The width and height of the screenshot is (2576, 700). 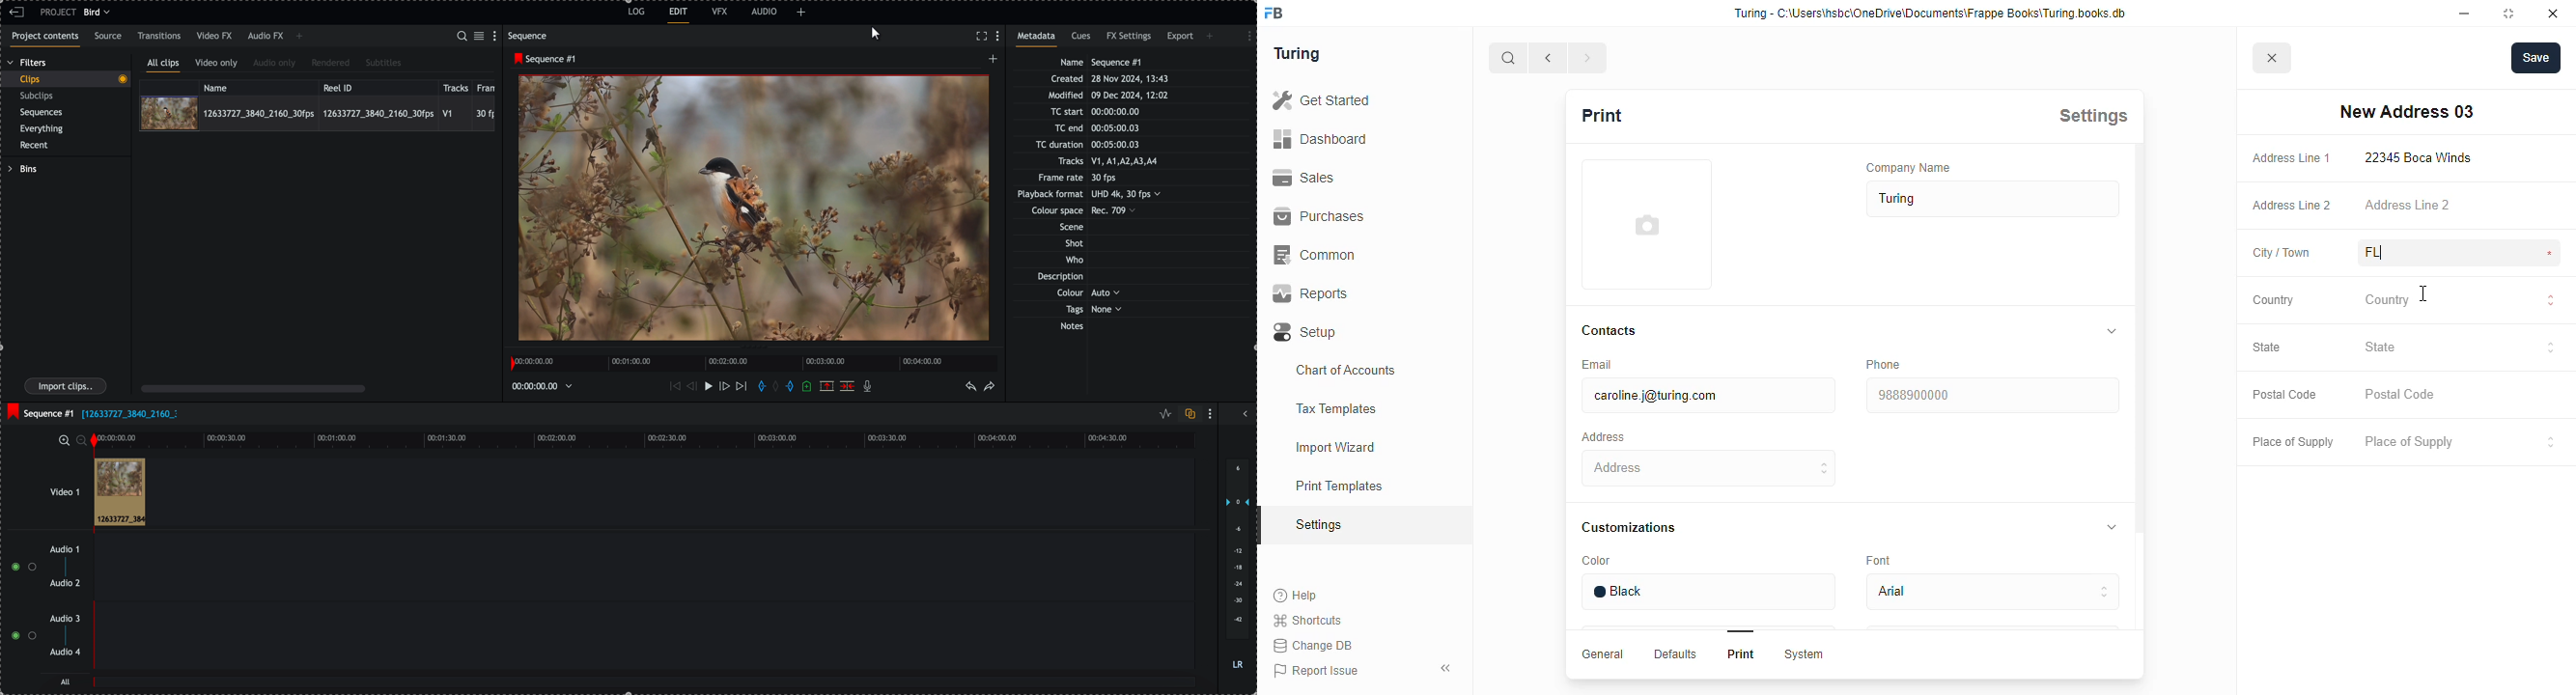 I want to click on phone, so click(x=1883, y=364).